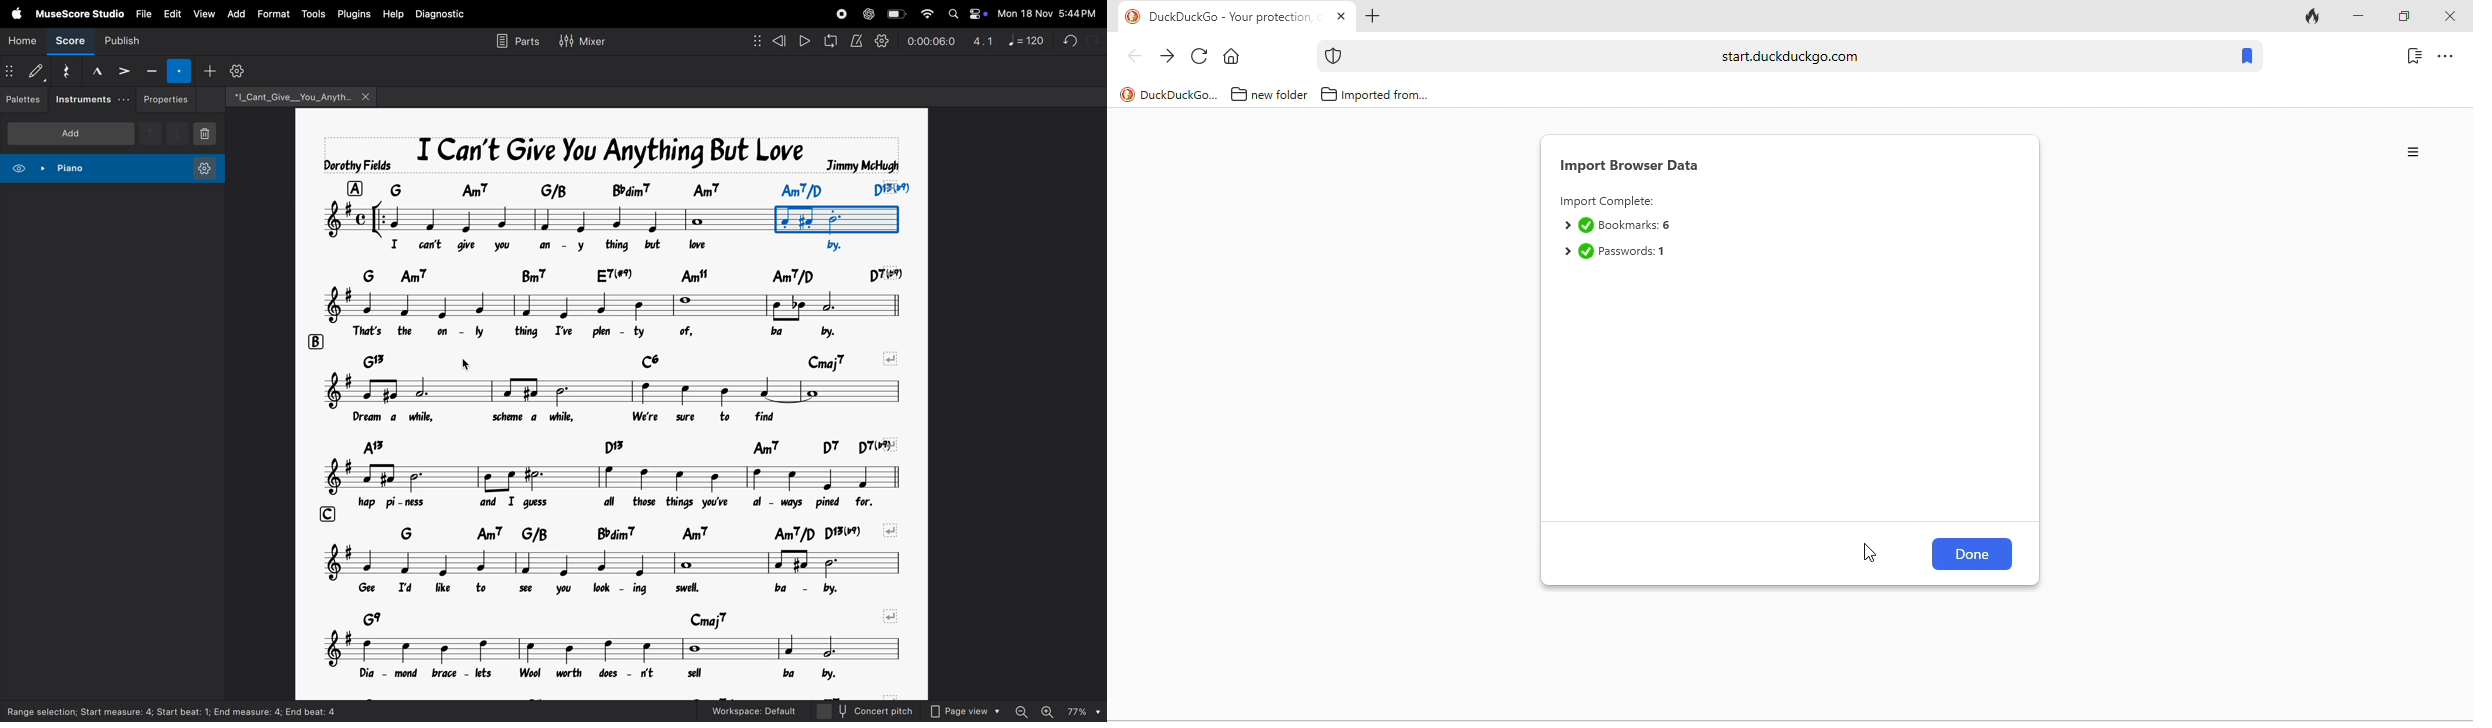 The image size is (2492, 728). Describe the element at coordinates (466, 366) in the screenshot. I see `cursor` at that location.